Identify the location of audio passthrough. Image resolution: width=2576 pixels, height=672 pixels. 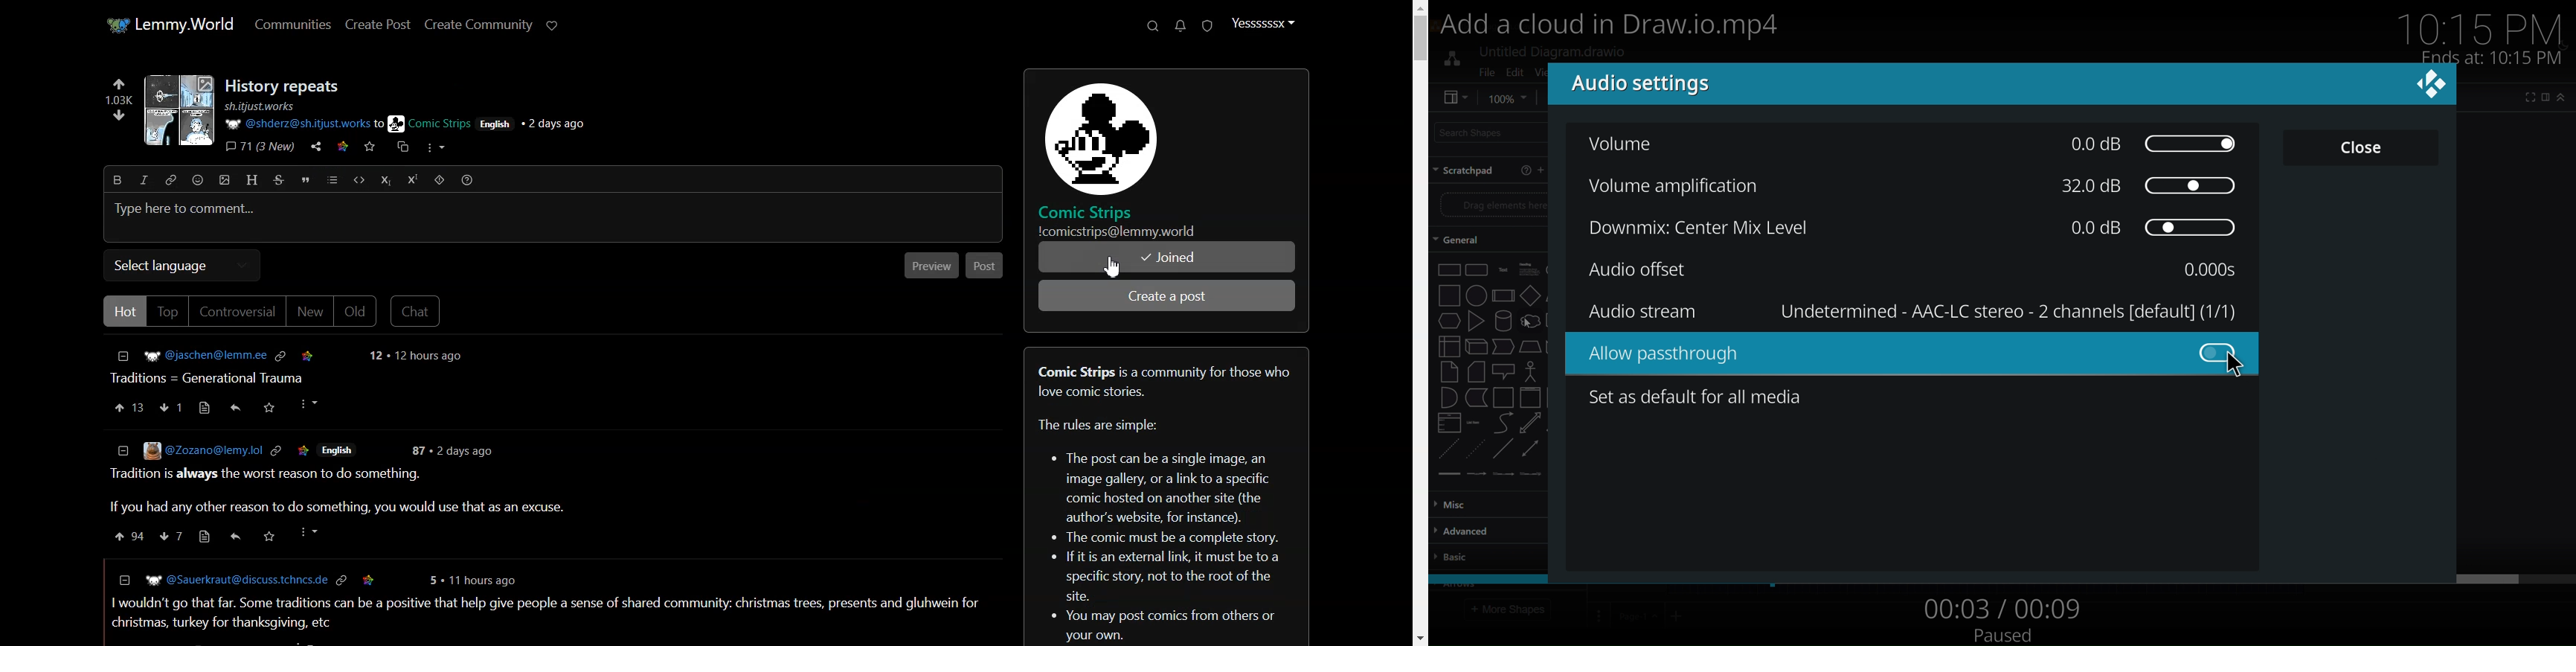
(1920, 354).